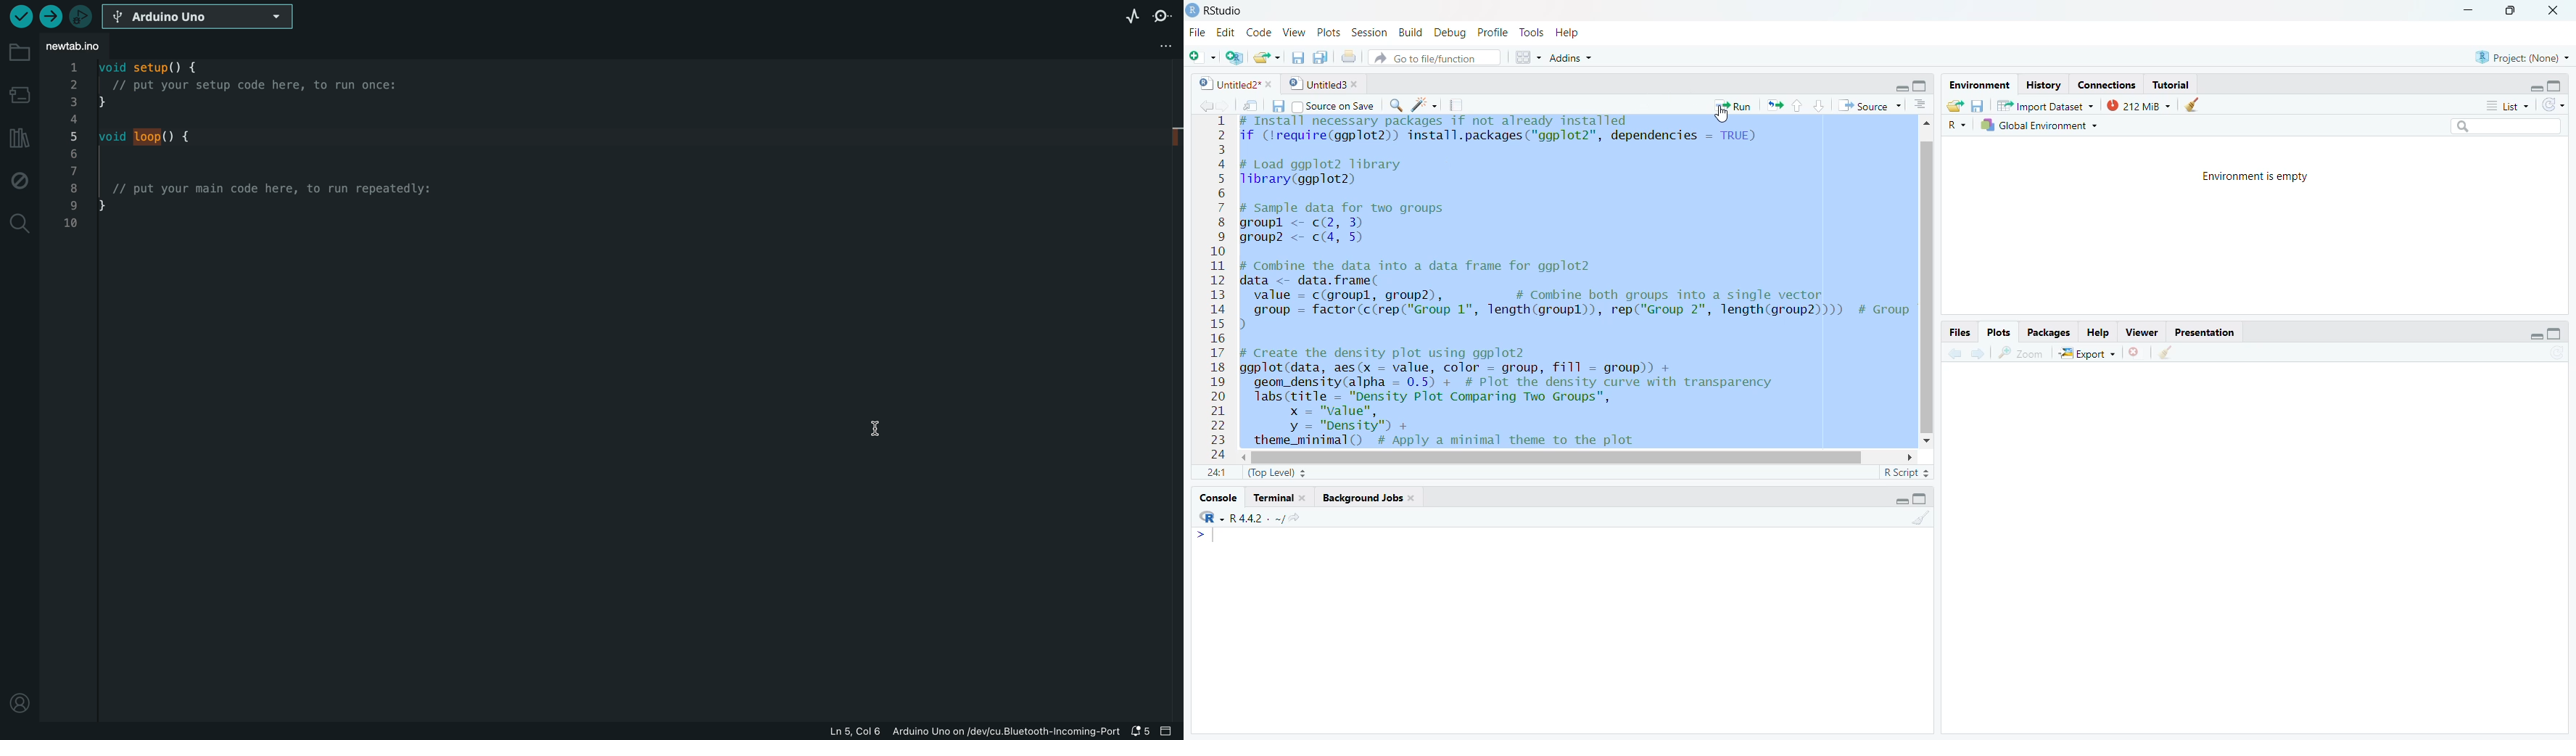 This screenshot has height=756, width=2576. I want to click on SLIDEBAR, so click(1543, 459).